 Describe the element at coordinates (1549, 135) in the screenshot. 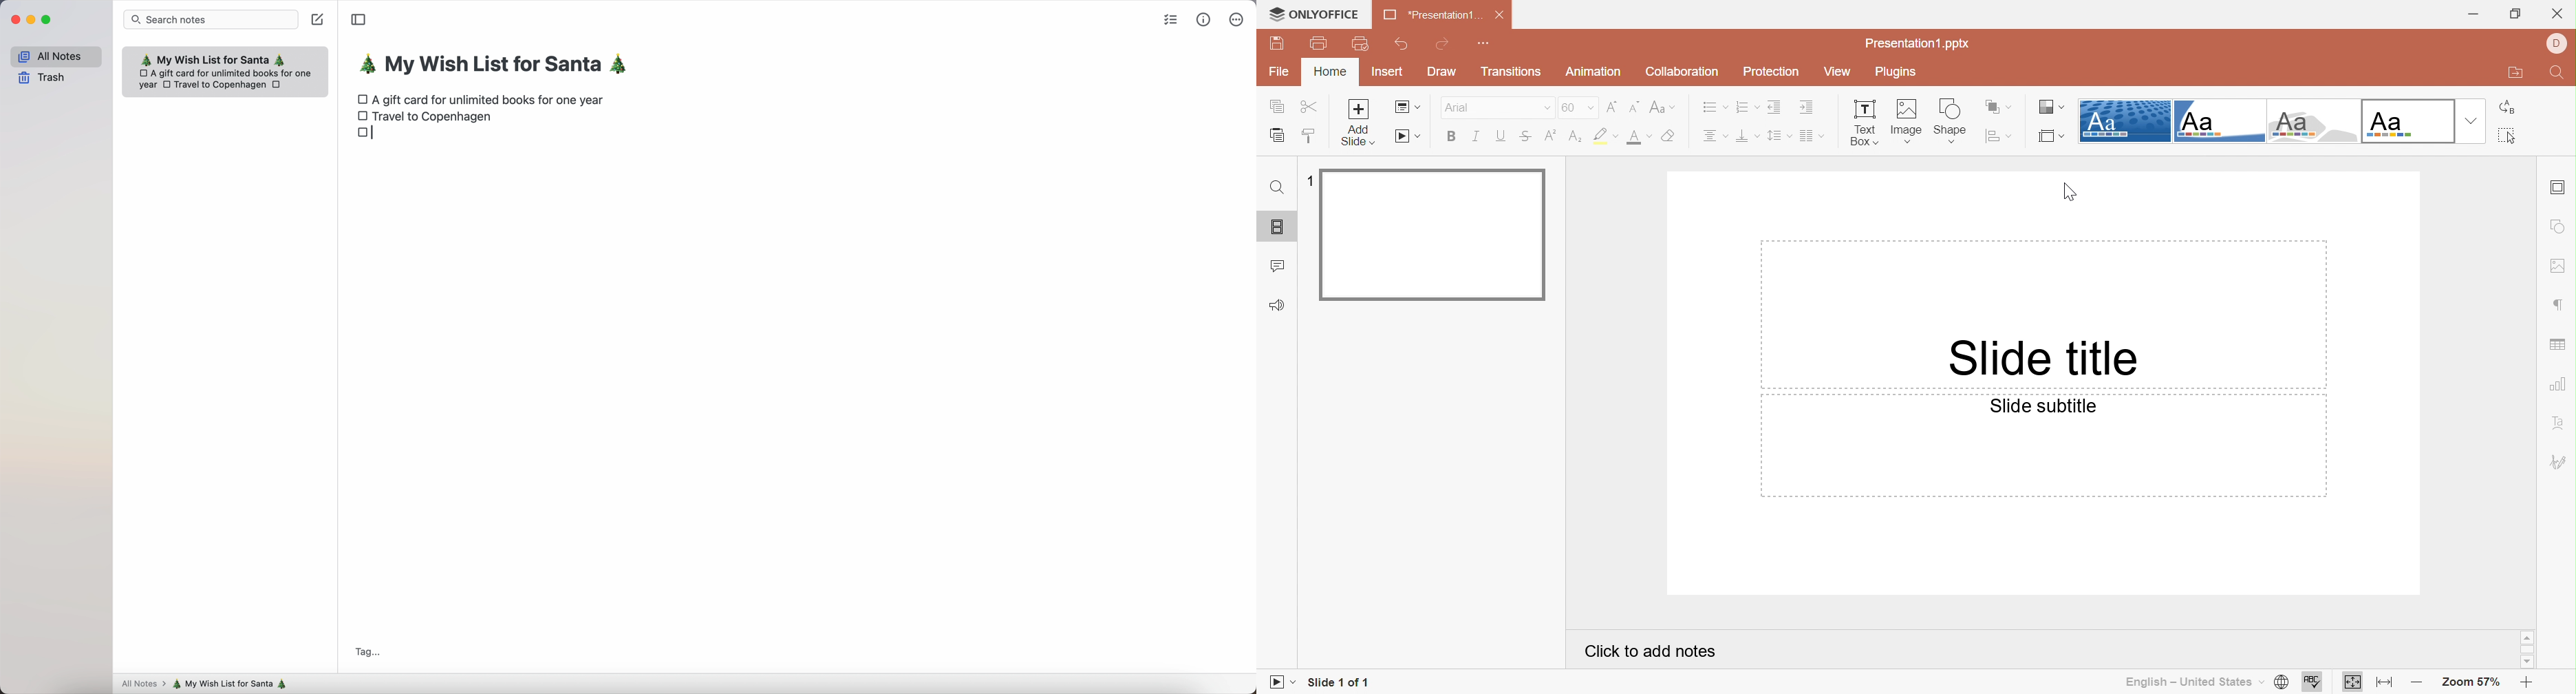

I see `Superscript` at that location.